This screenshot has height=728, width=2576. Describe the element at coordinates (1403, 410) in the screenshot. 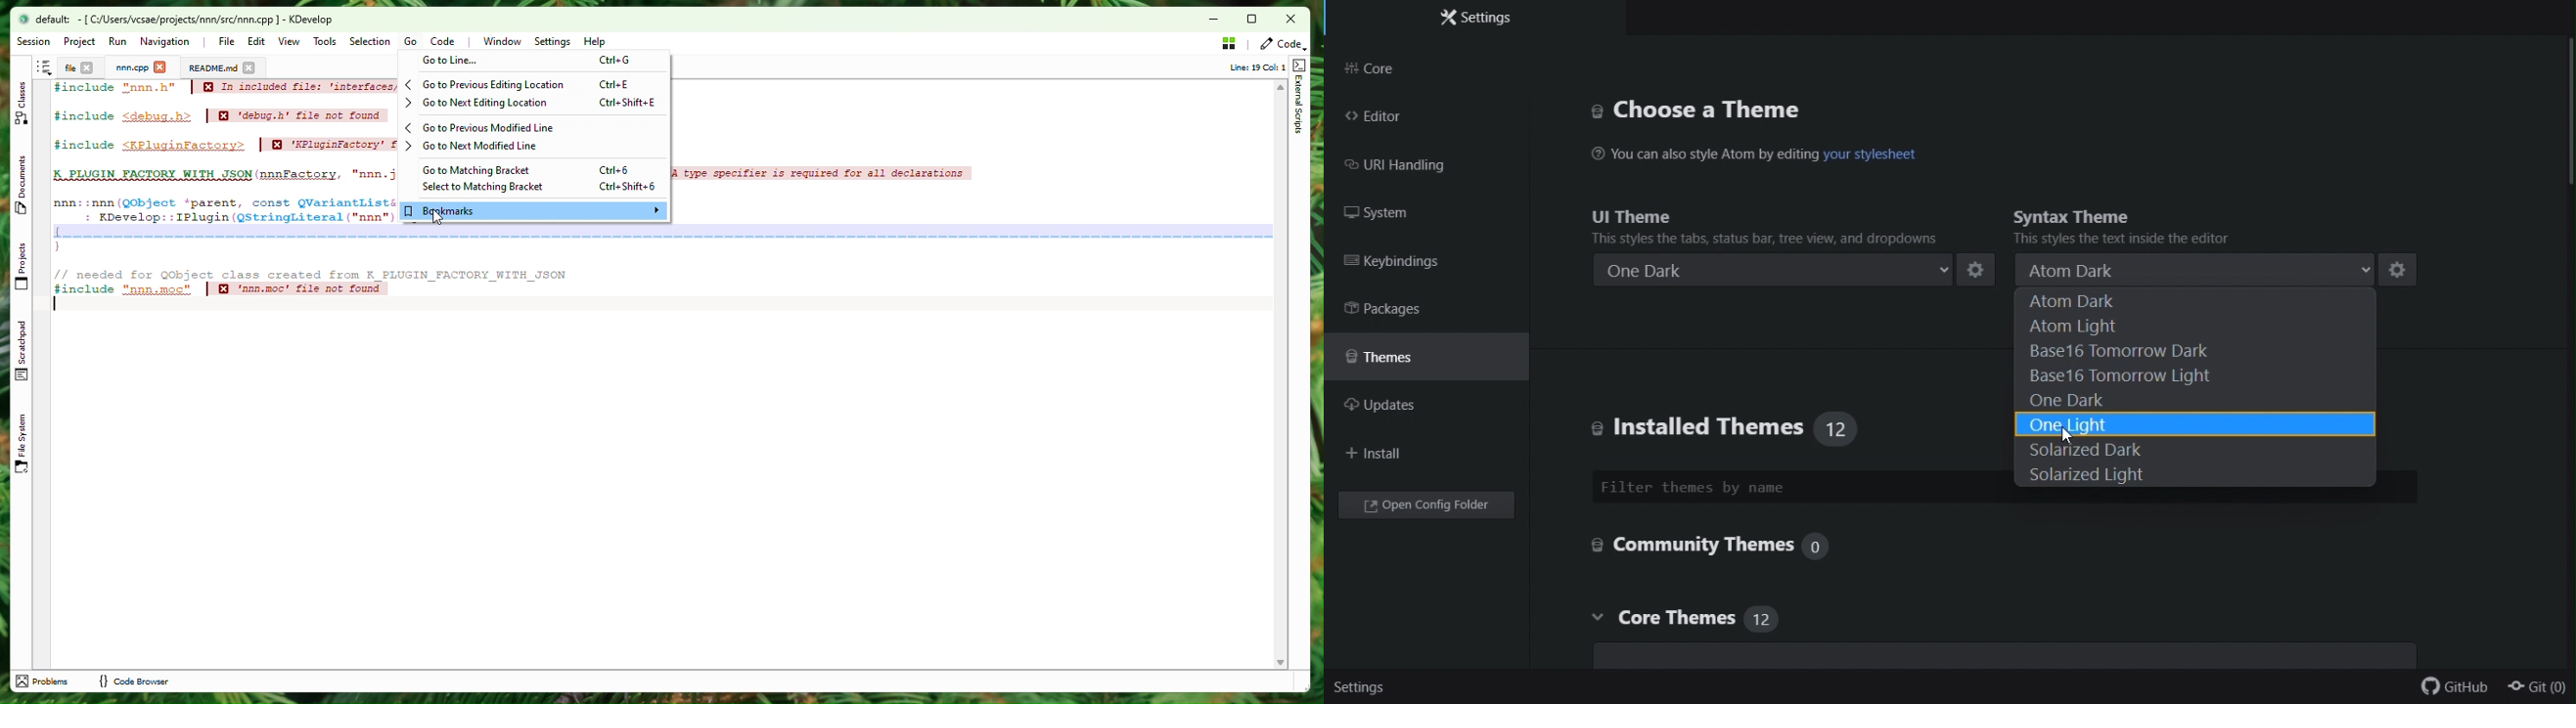

I see `updates` at that location.